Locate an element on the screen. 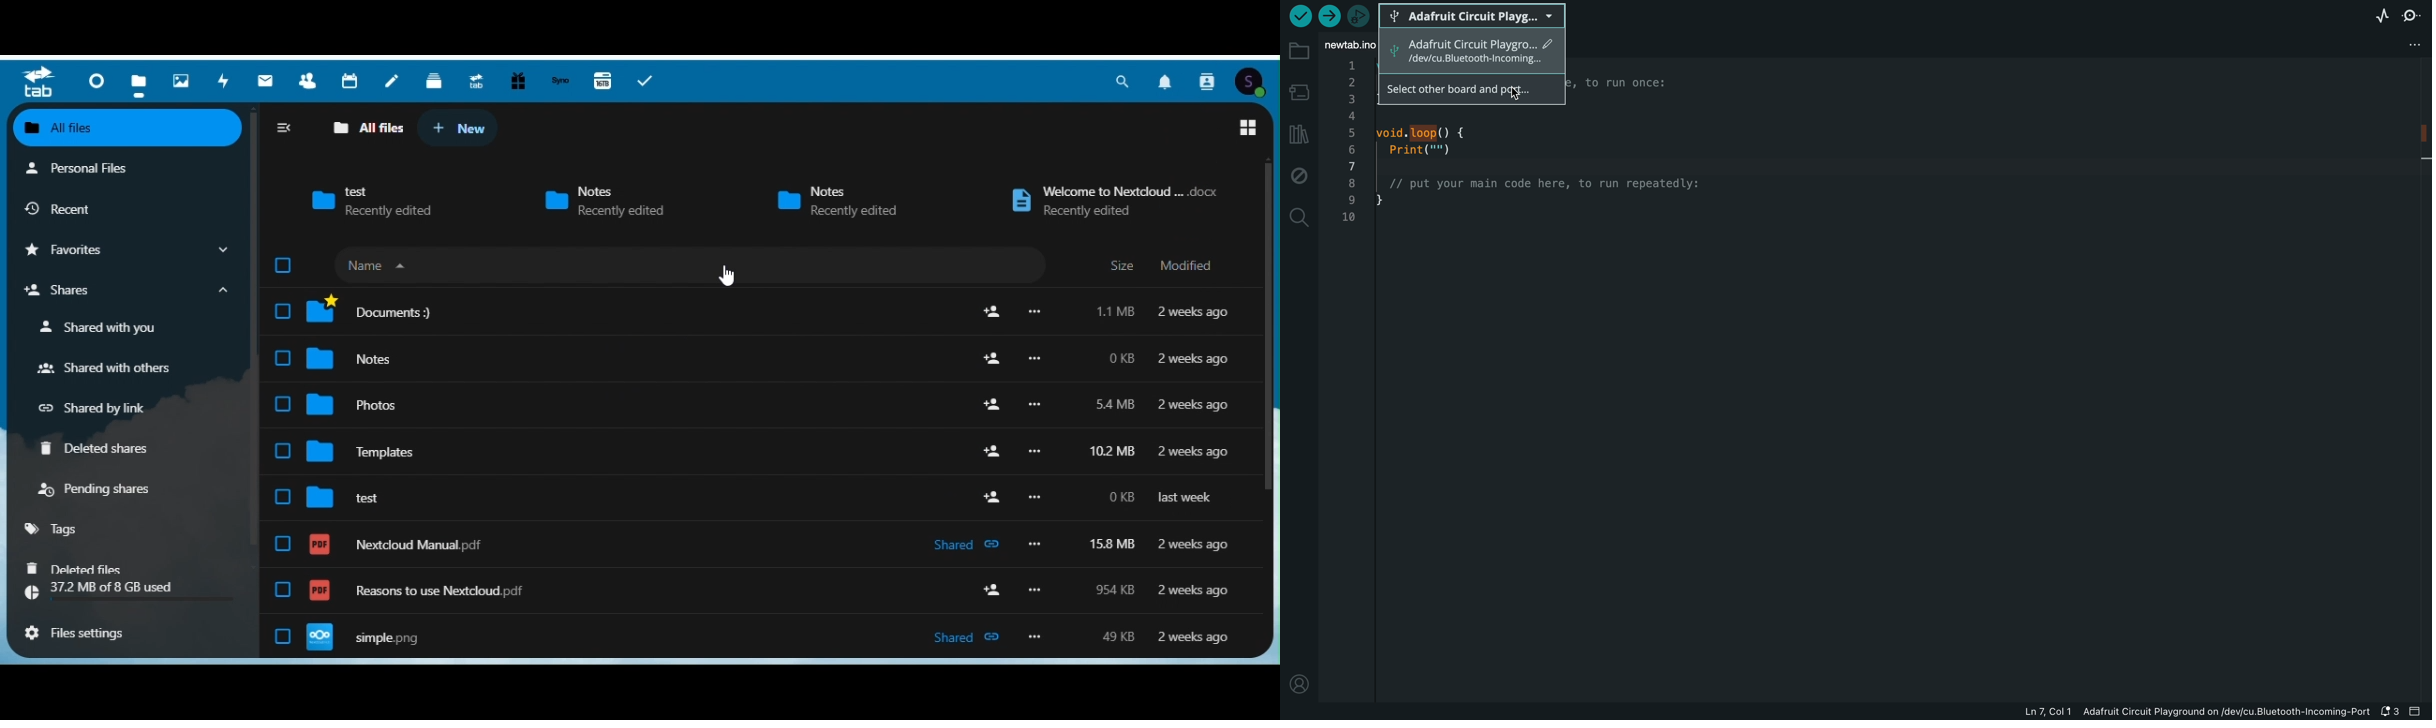  Collapse is located at coordinates (285, 128).